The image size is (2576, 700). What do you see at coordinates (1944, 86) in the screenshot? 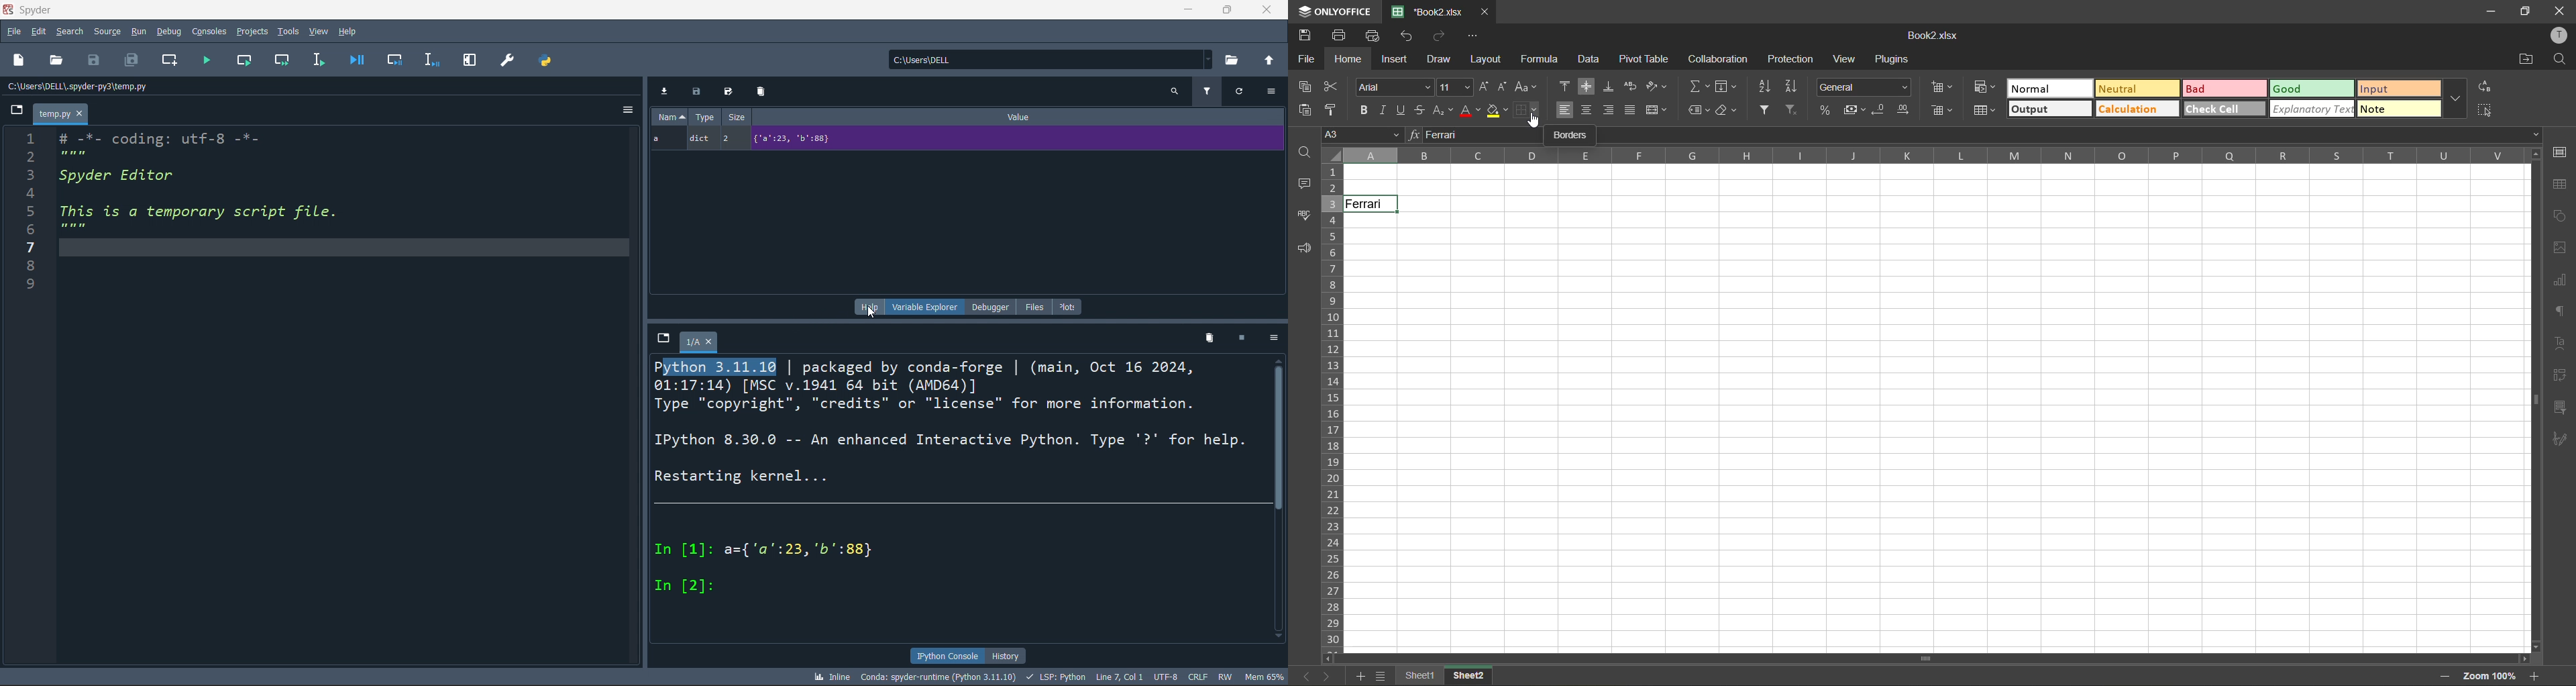
I see `insert cells` at bounding box center [1944, 86].